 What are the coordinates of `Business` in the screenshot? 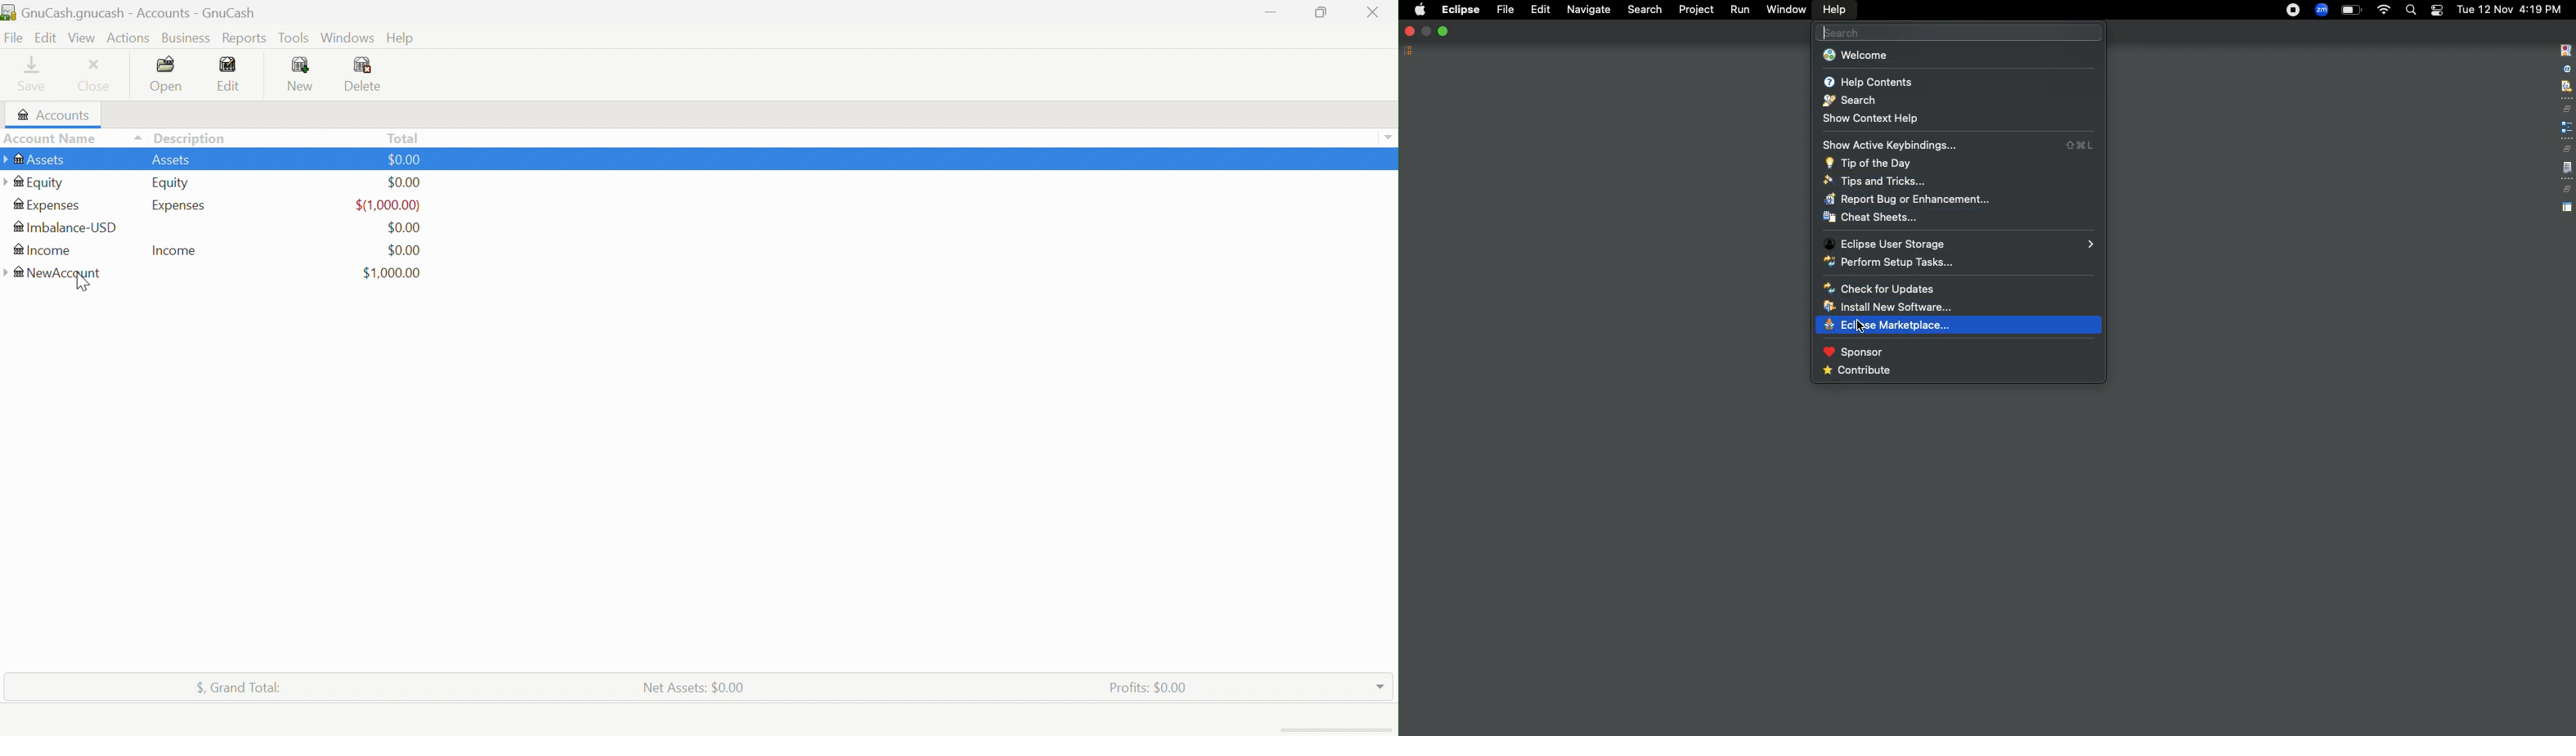 It's located at (187, 37).